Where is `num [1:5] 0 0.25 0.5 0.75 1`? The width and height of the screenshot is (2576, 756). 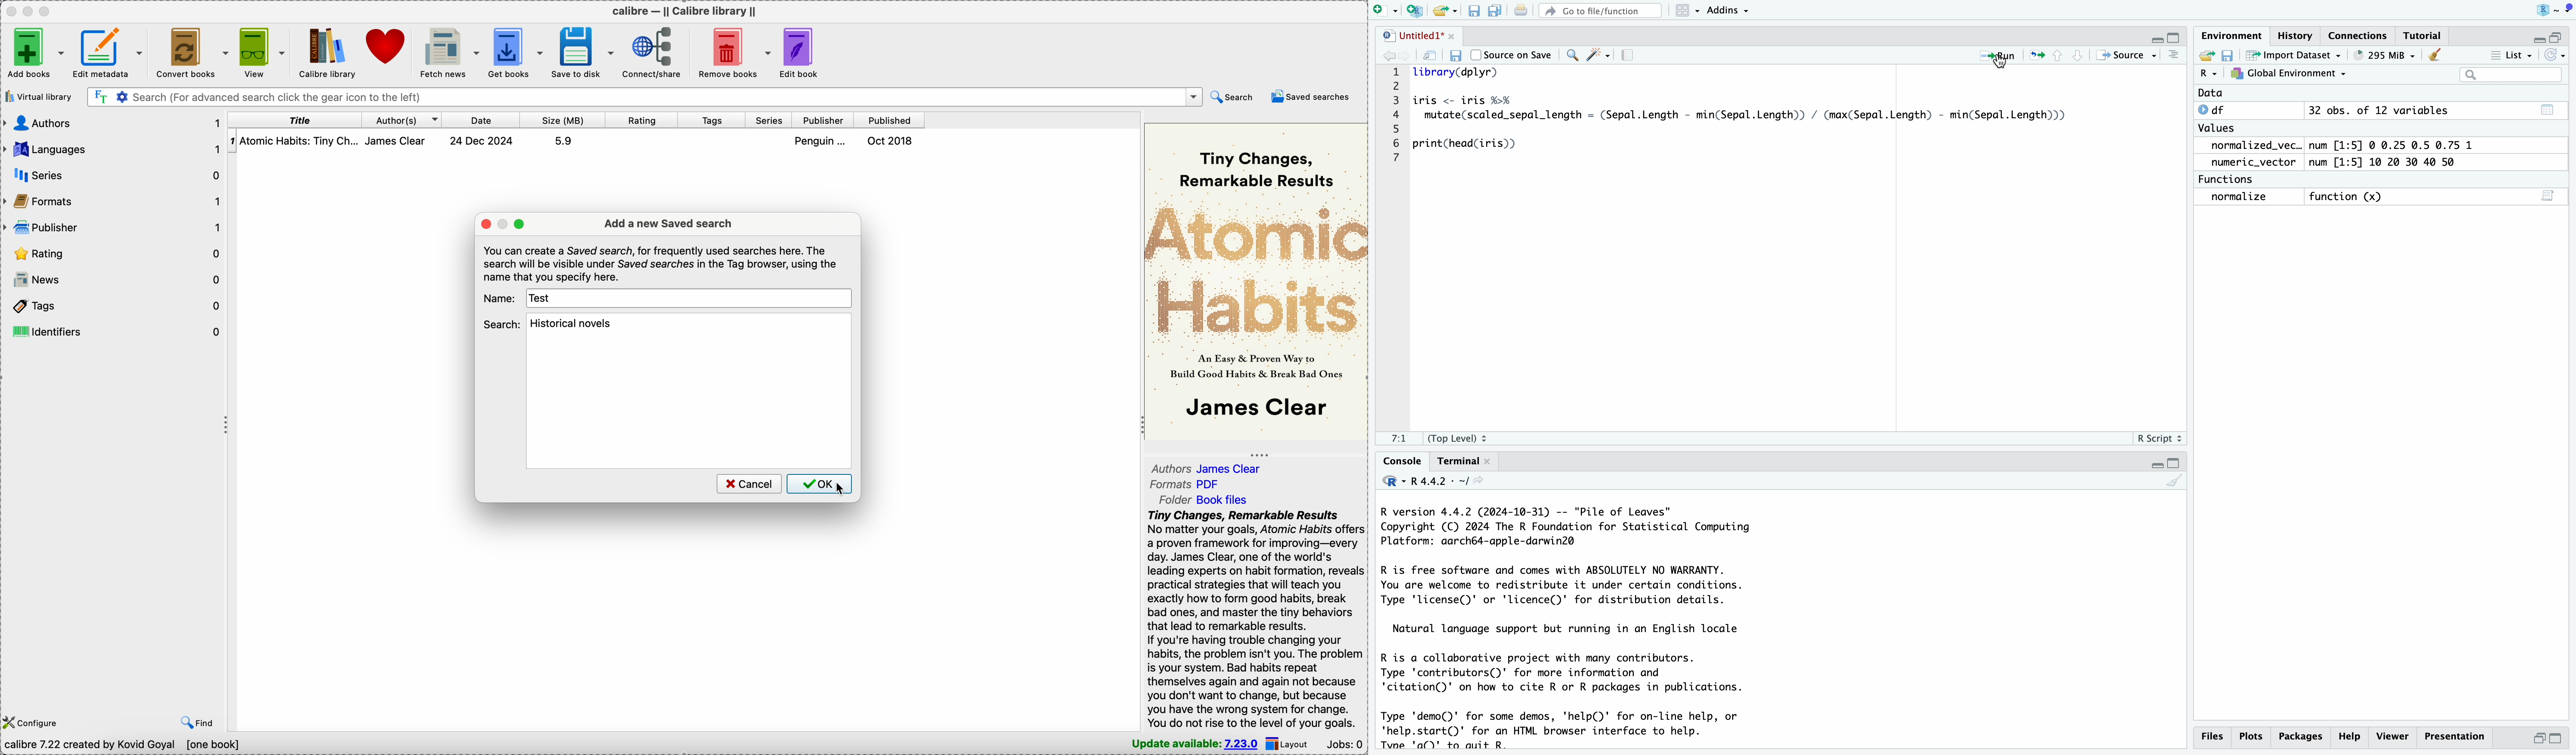 num [1:5] 0 0.25 0.5 0.75 1 is located at coordinates (2394, 146).